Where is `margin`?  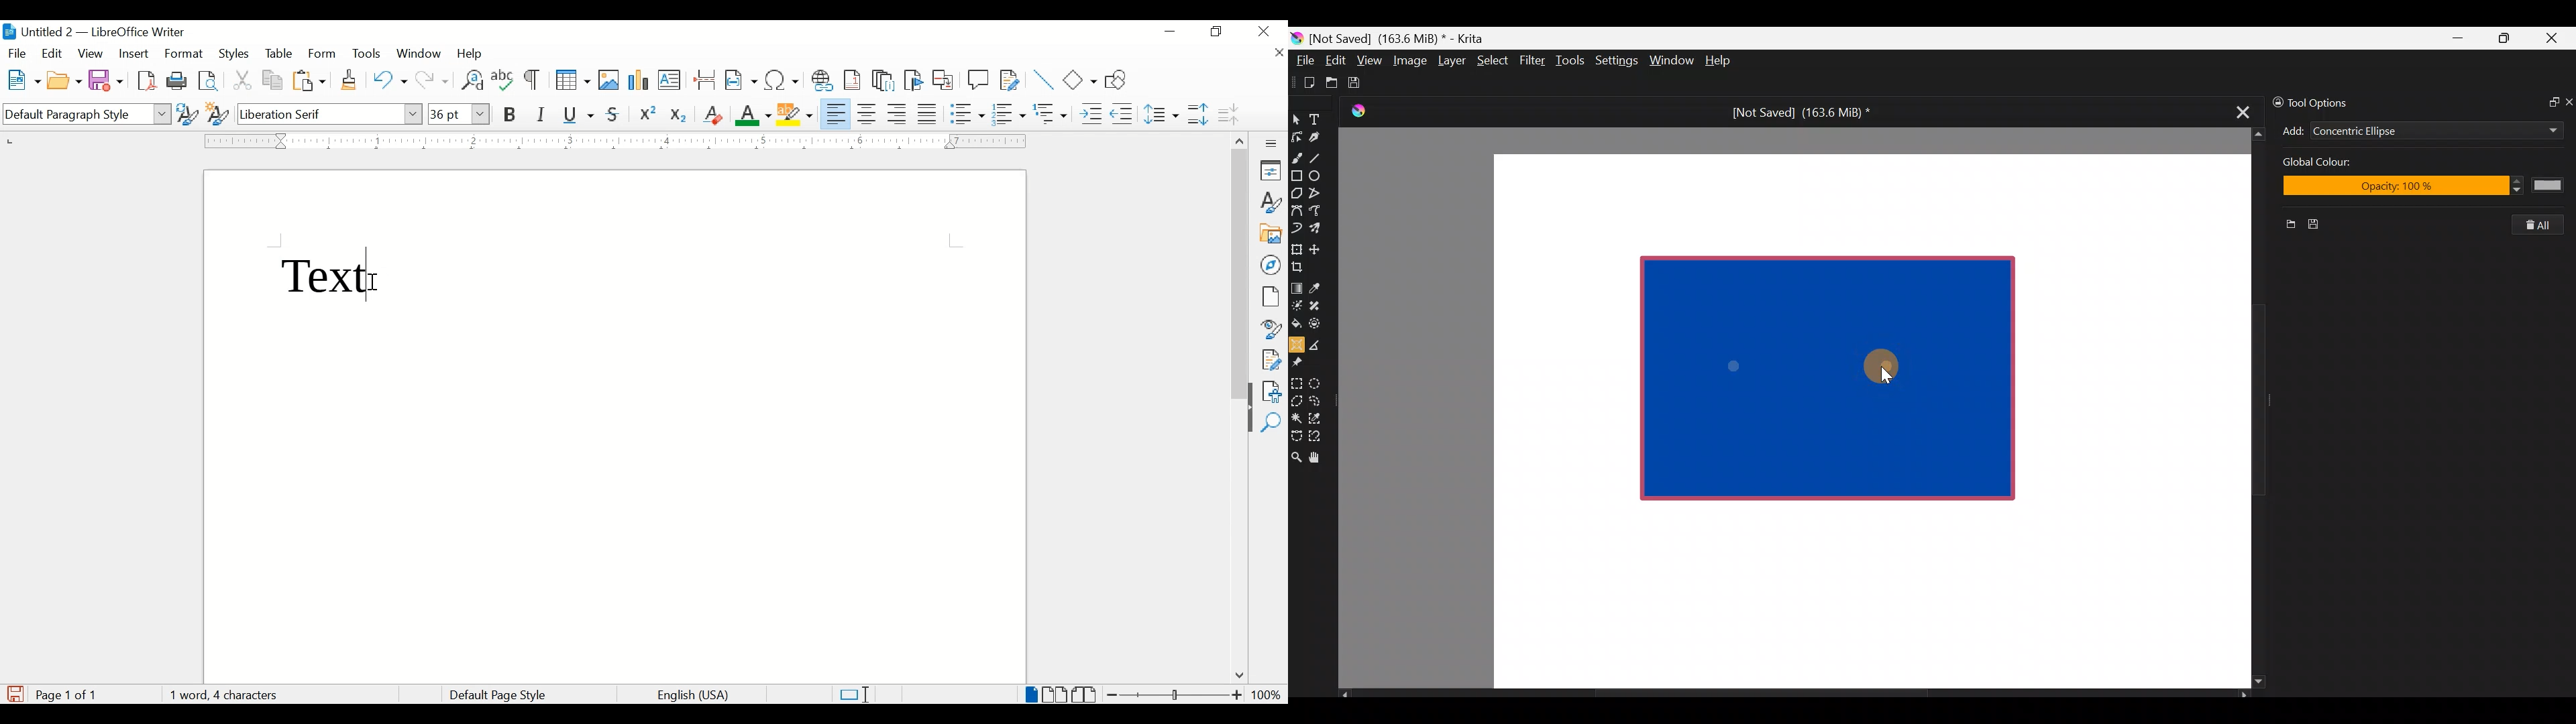
margin is located at coordinates (612, 141).